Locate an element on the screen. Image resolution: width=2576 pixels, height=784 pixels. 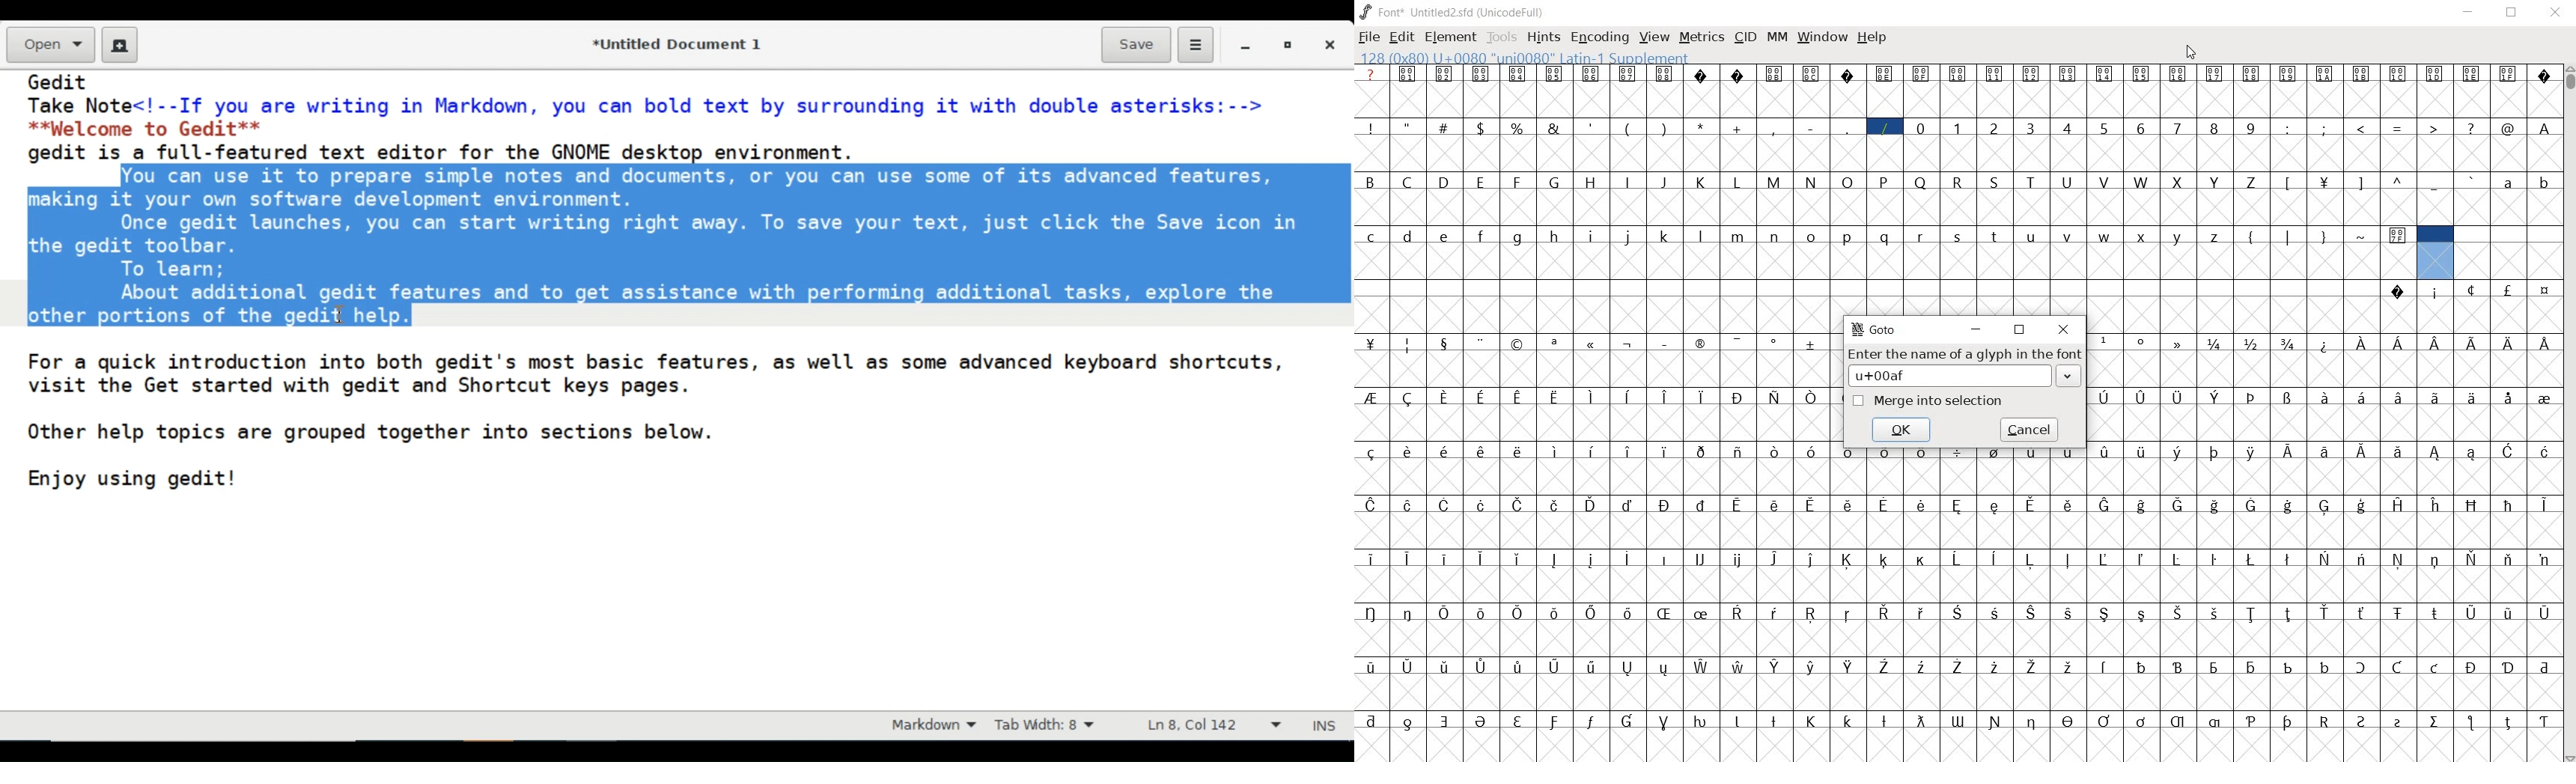
Symbol is located at coordinates (1557, 396).